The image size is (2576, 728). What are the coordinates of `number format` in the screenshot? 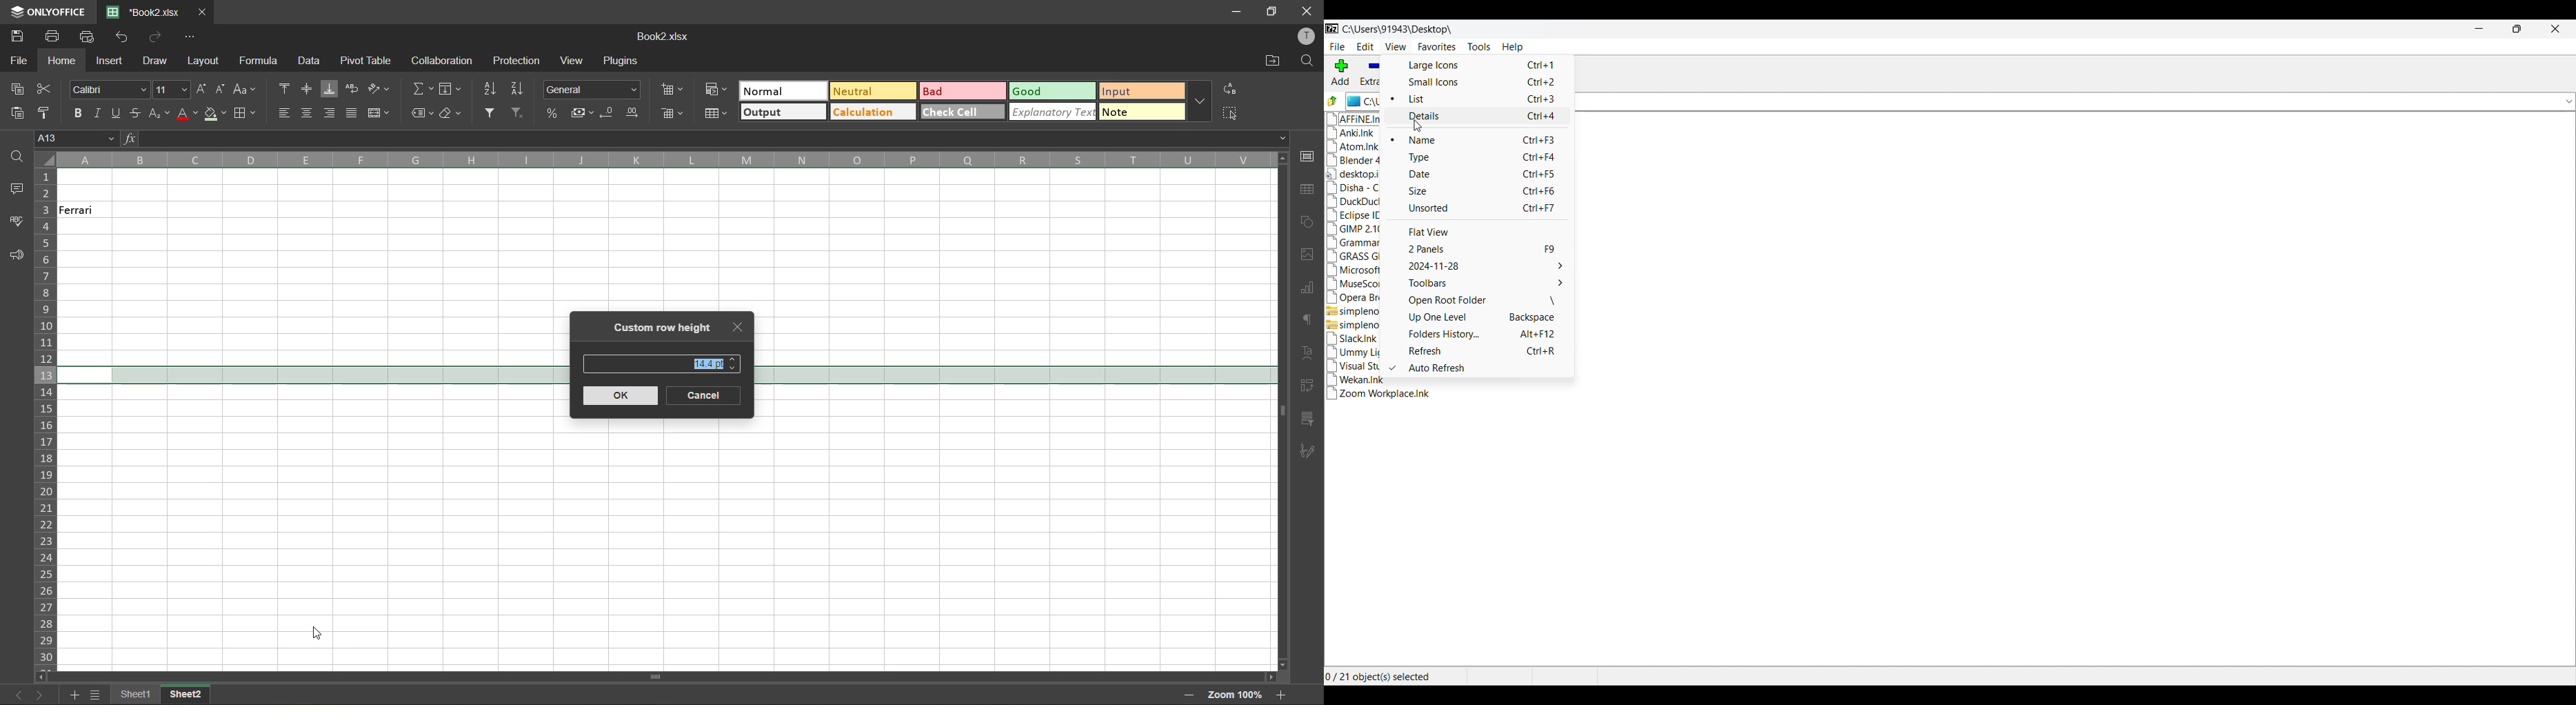 It's located at (591, 90).